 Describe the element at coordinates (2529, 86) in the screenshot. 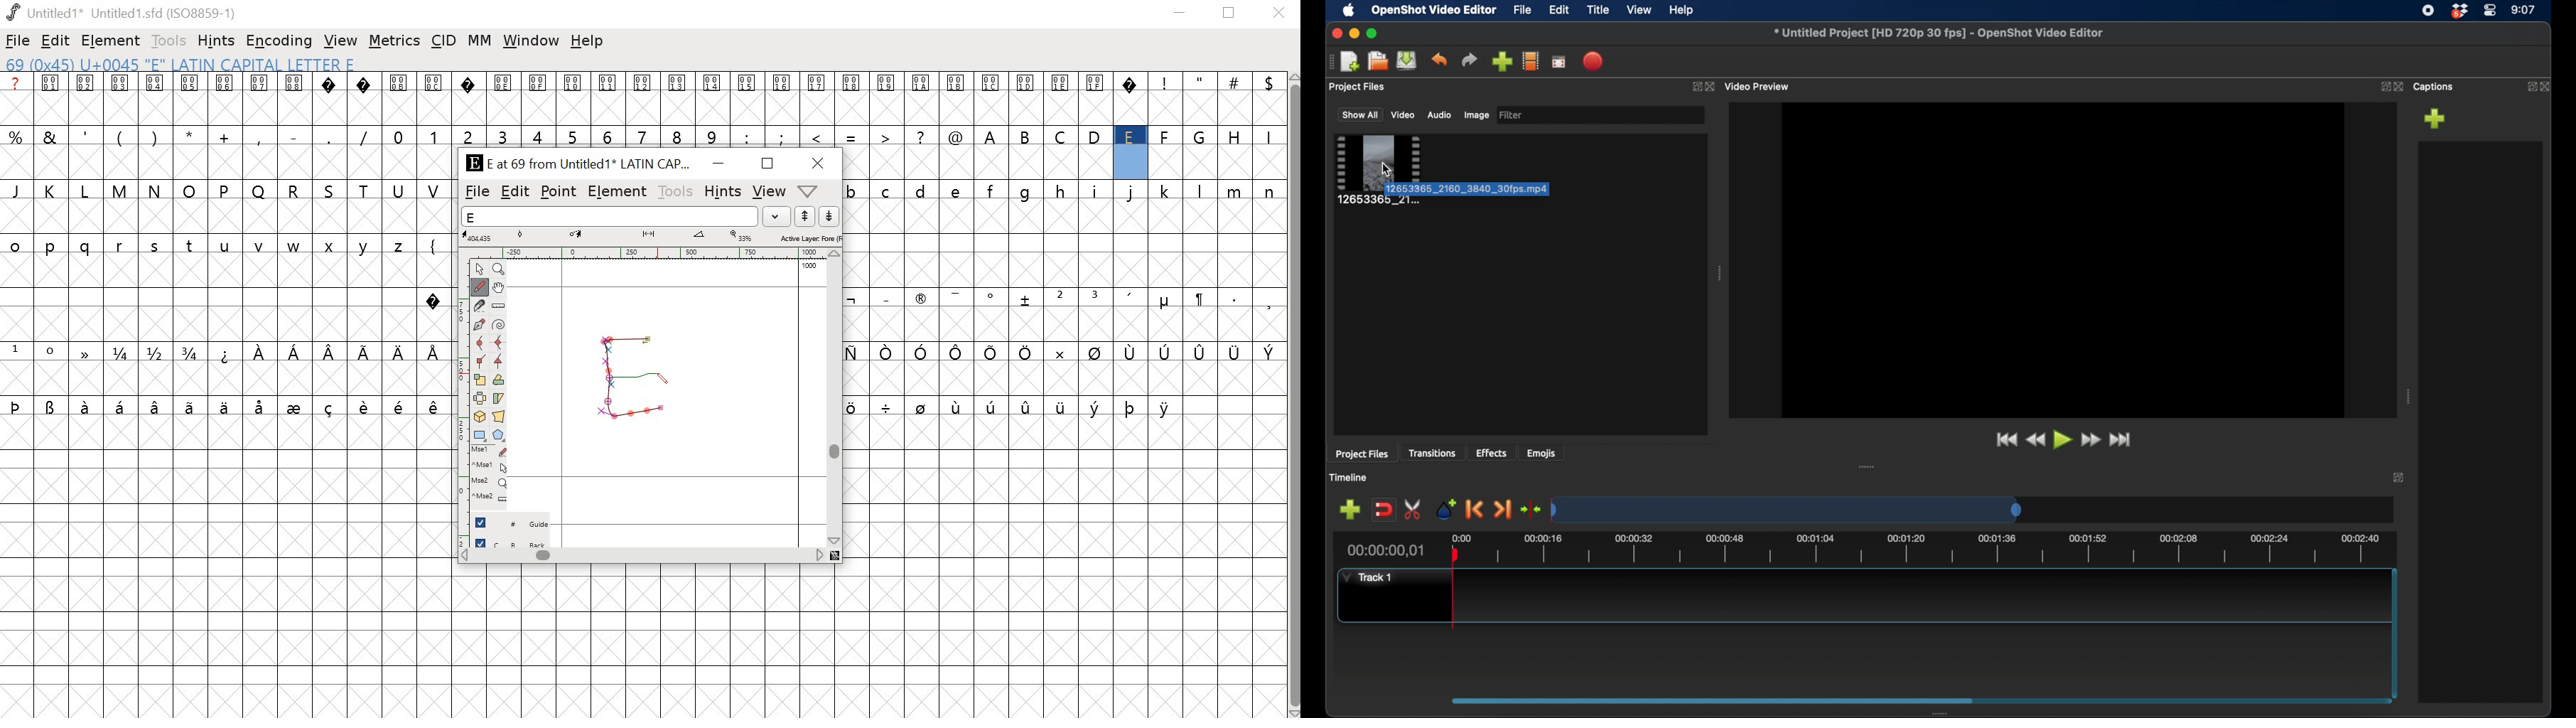

I see `expand` at that location.